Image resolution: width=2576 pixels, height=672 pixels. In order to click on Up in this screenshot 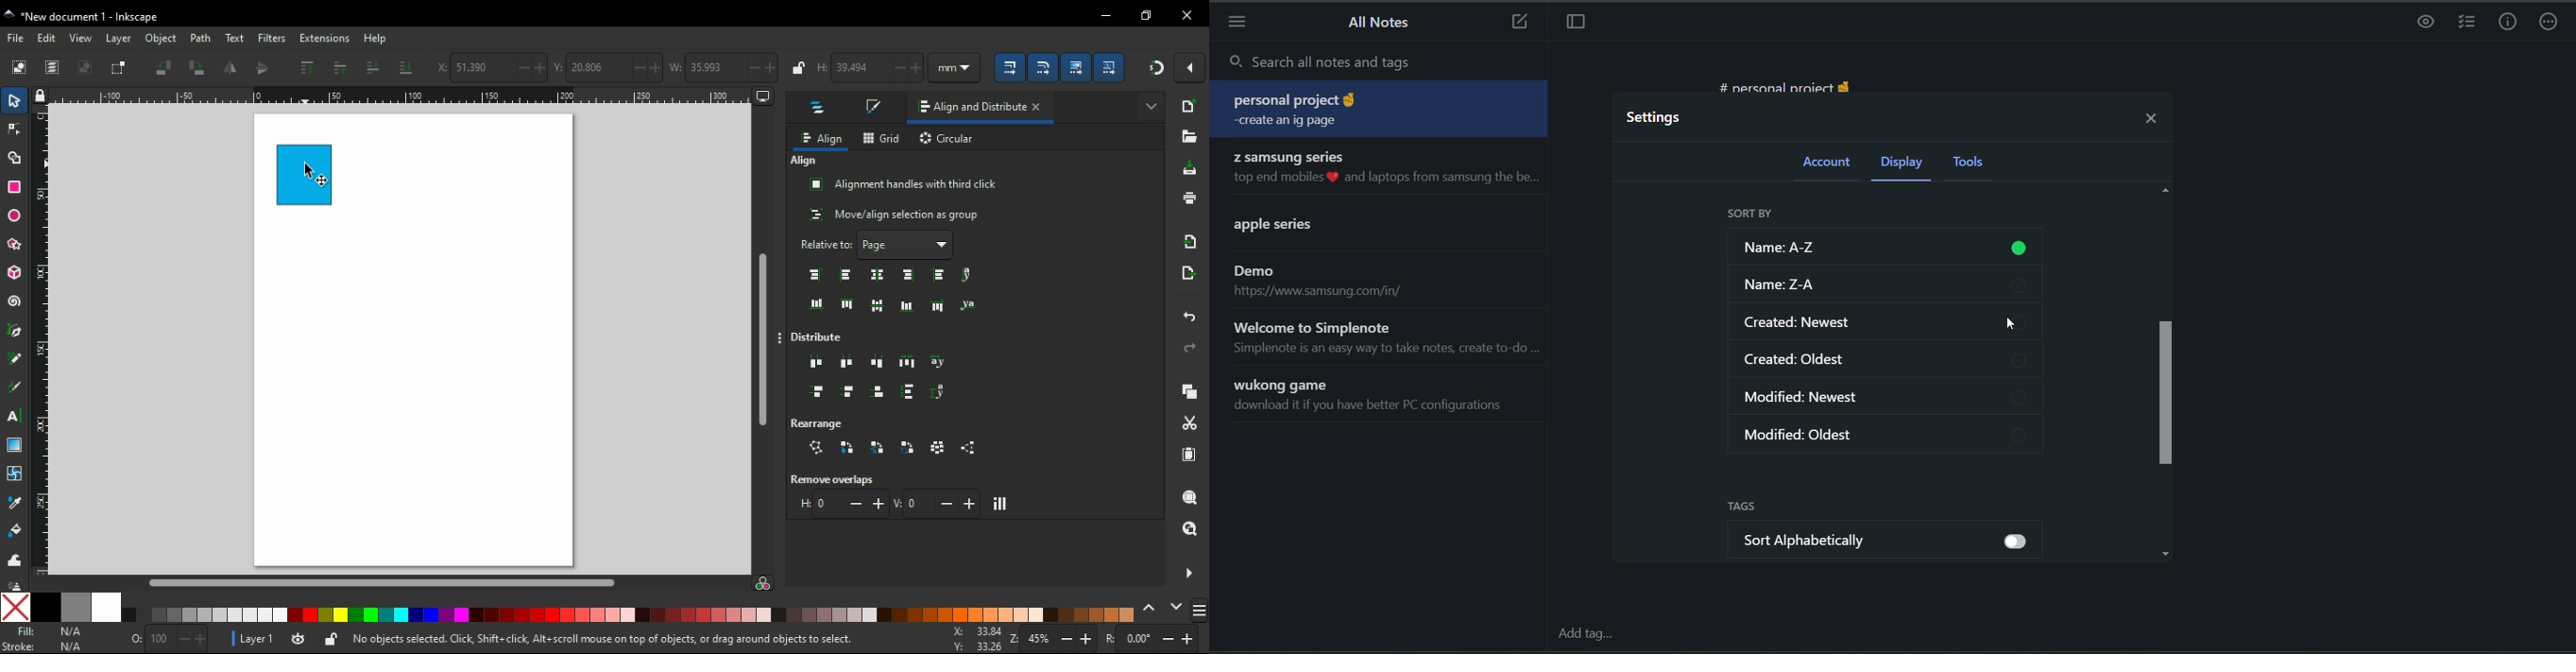, I will do `click(2170, 191)`.